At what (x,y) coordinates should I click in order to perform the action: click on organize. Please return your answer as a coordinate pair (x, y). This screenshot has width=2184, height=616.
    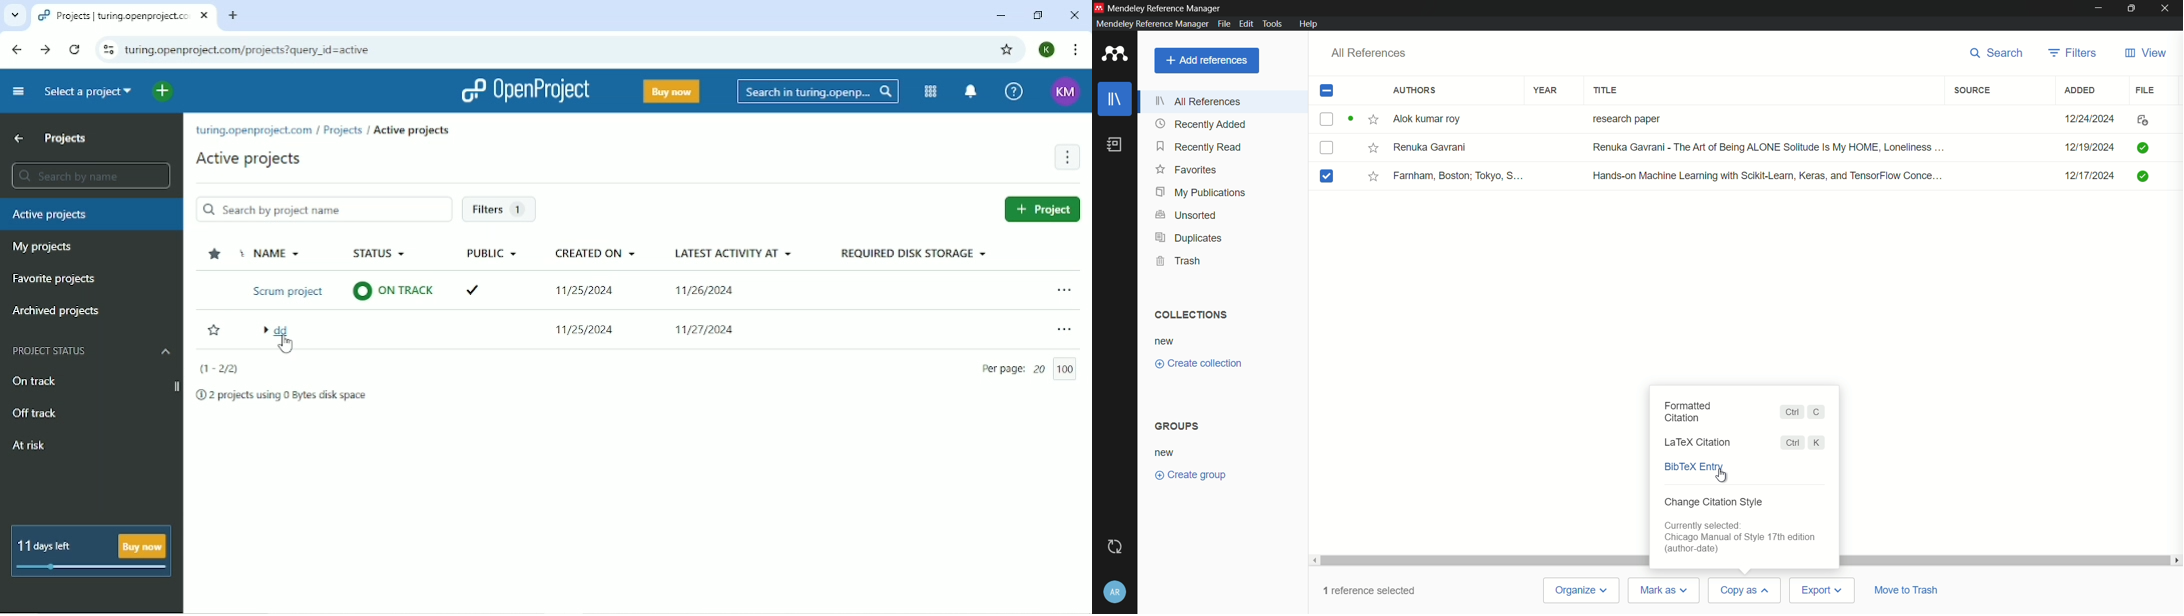
    Looking at the image, I should click on (1583, 591).